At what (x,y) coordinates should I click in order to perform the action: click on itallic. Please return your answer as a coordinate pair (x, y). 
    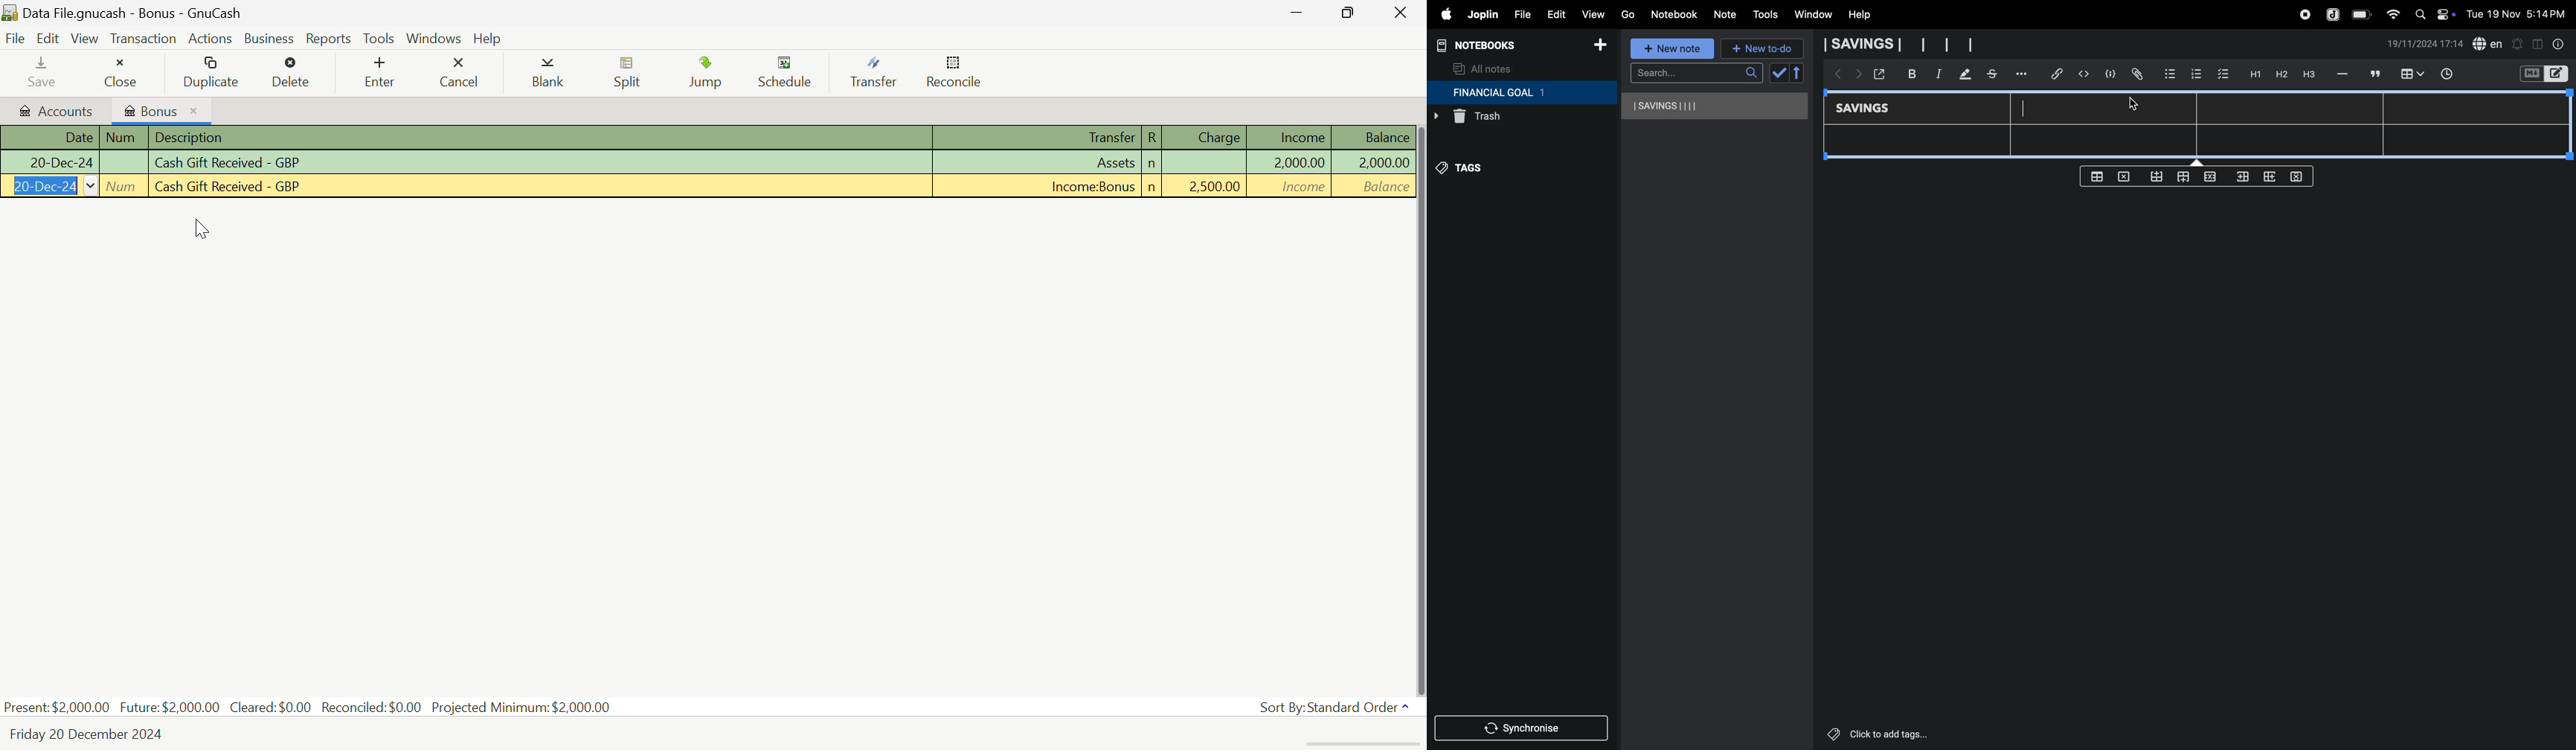
    Looking at the image, I should click on (1937, 74).